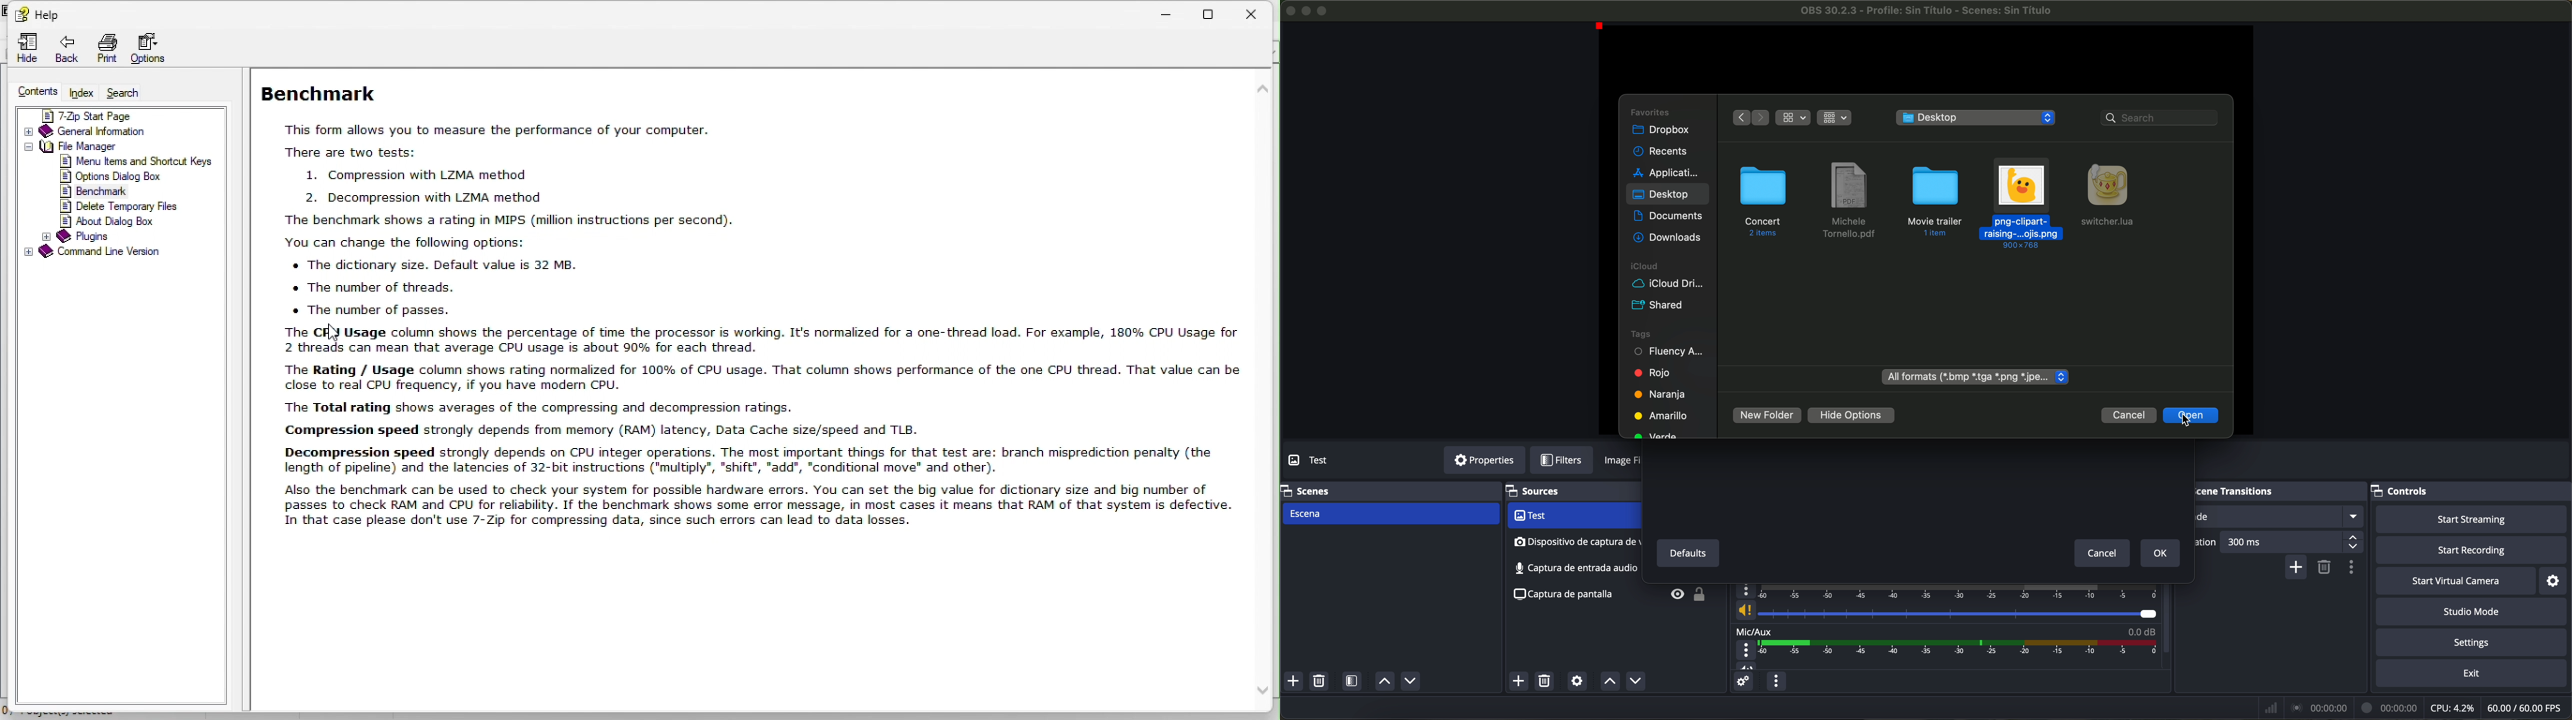  What do you see at coordinates (1667, 238) in the screenshot?
I see `downloads` at bounding box center [1667, 238].